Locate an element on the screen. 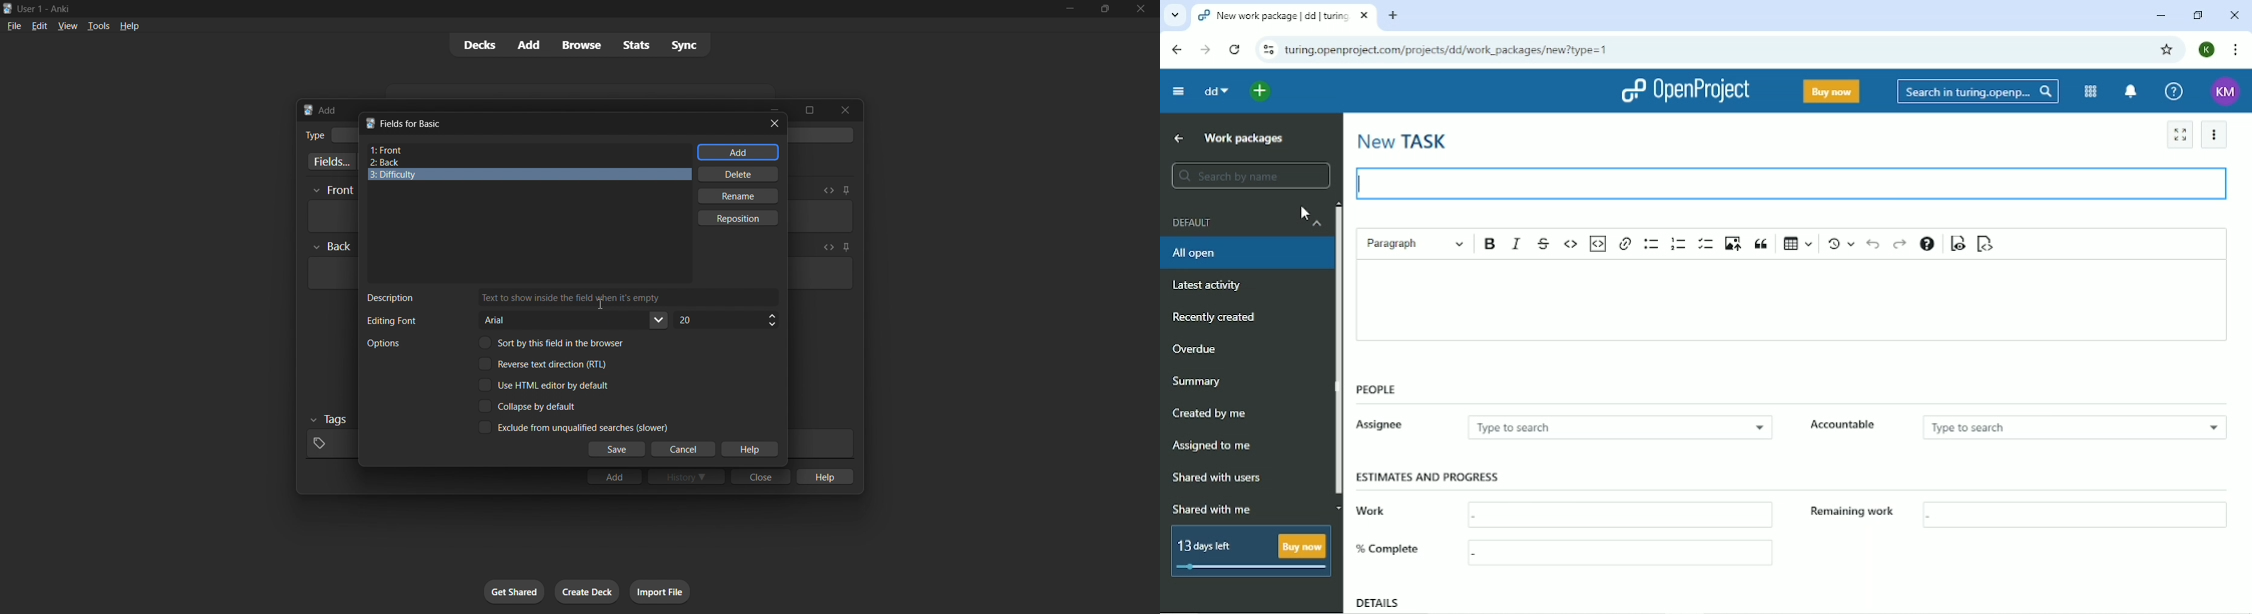  Search in turing.openproject.com is located at coordinates (1978, 91).